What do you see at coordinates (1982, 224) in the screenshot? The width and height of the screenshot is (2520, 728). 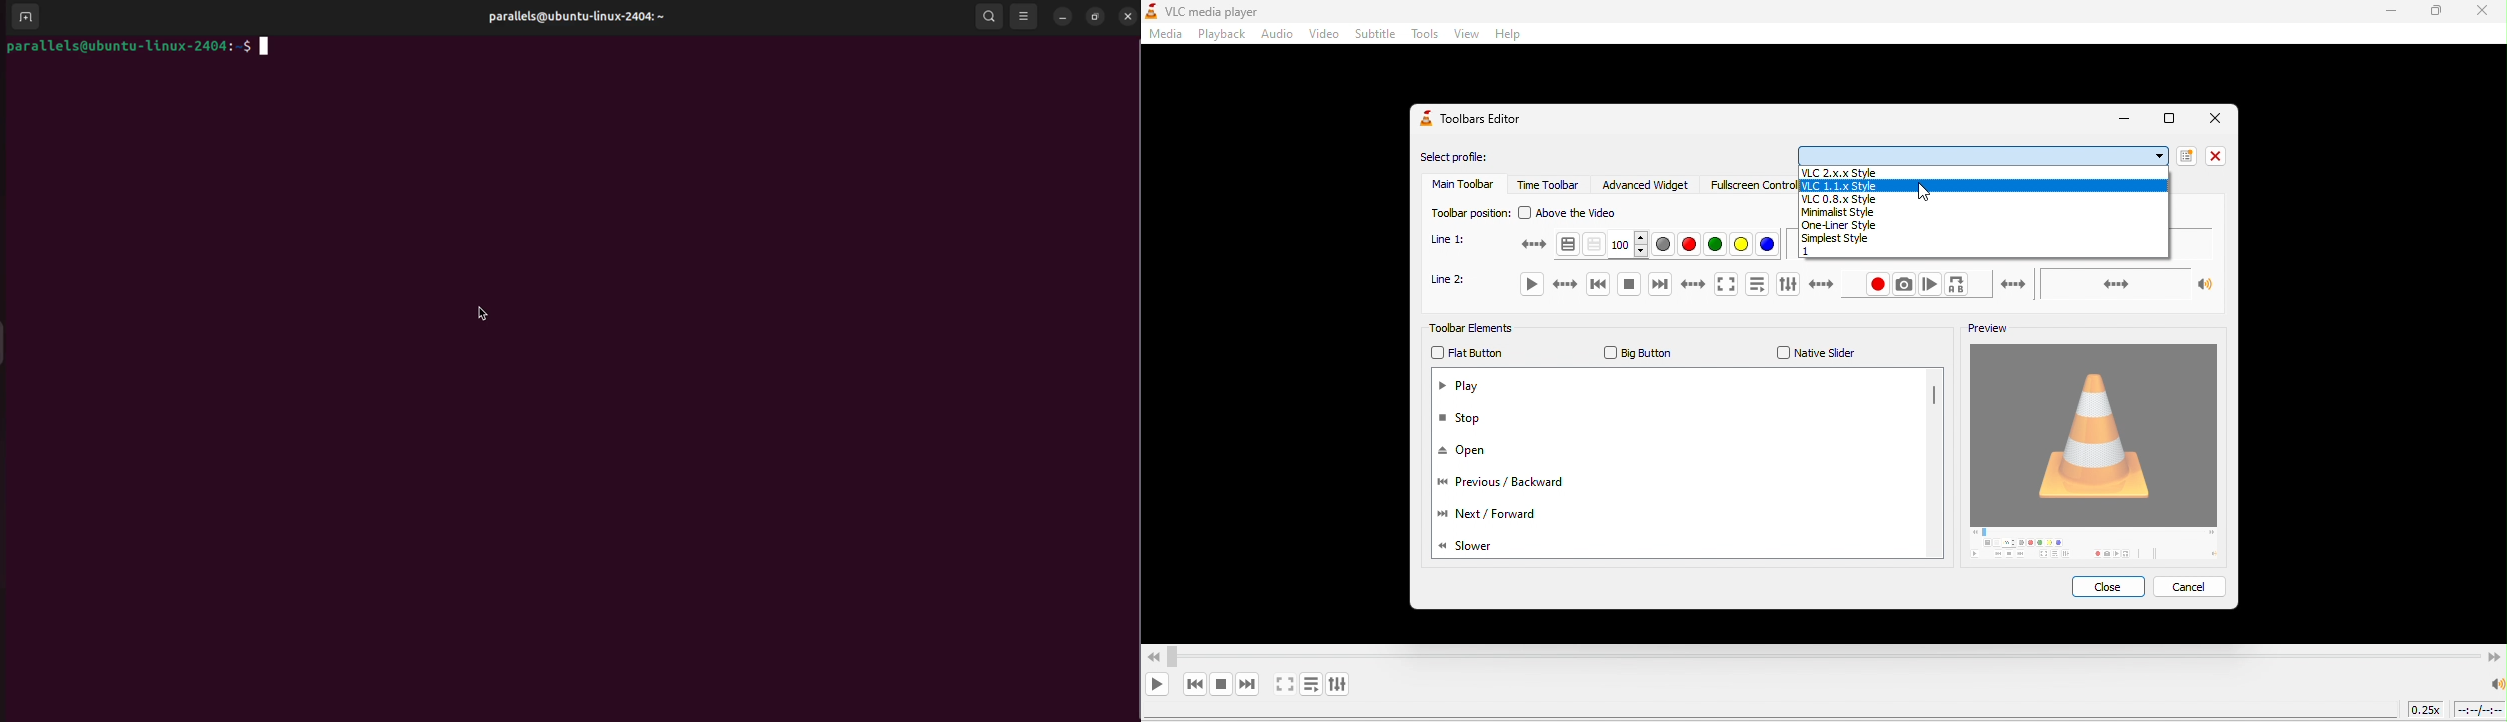 I see `one liner style` at bounding box center [1982, 224].